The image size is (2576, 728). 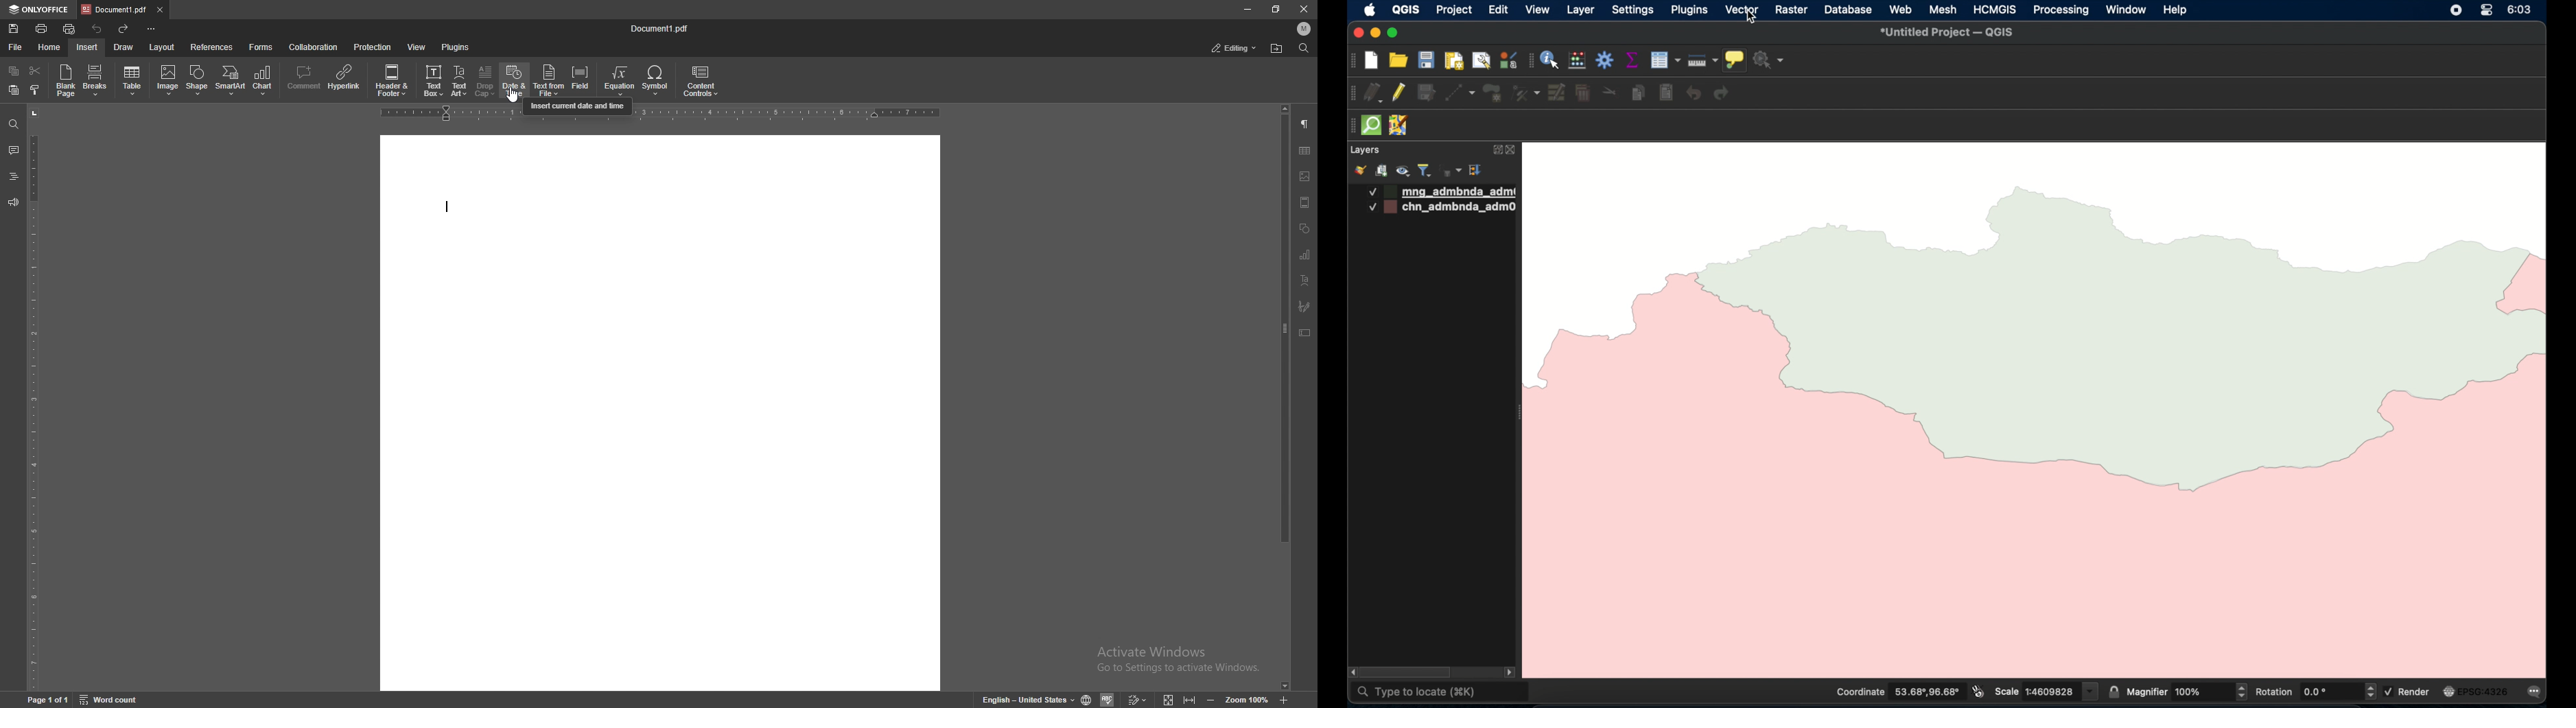 What do you see at coordinates (1498, 9) in the screenshot?
I see `edit` at bounding box center [1498, 9].